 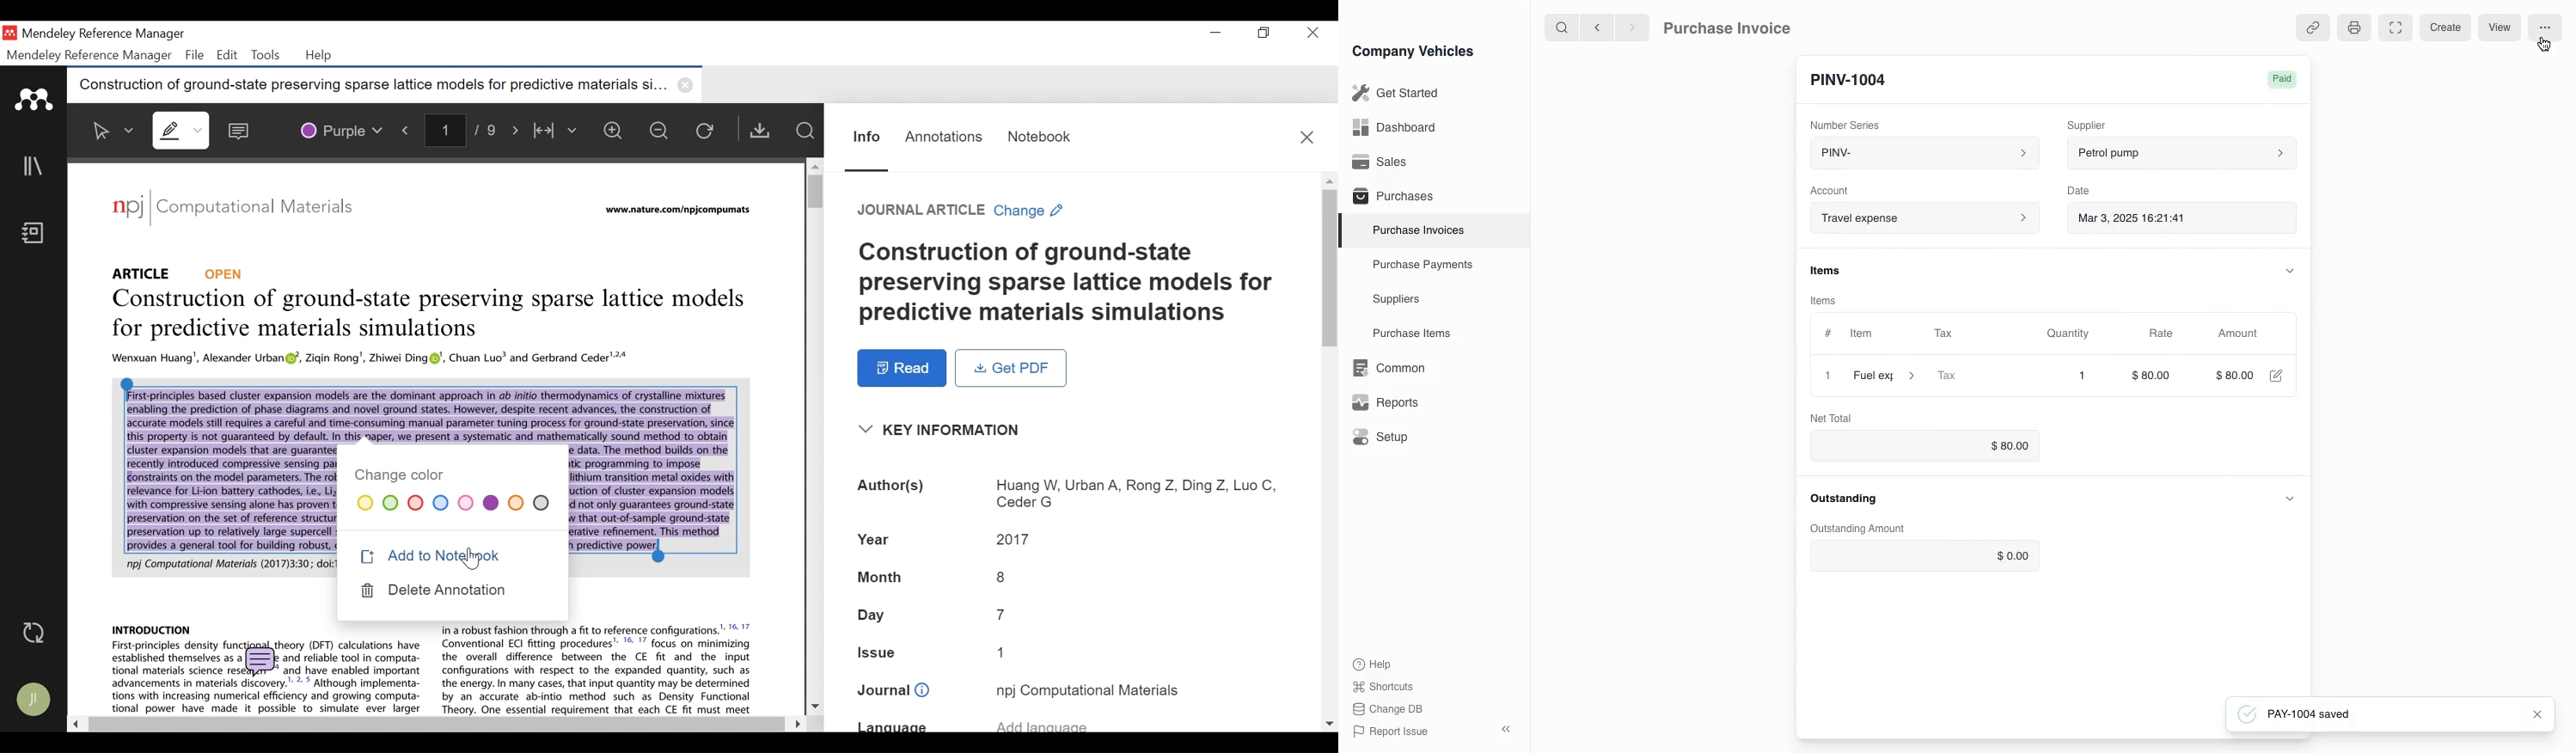 What do you see at coordinates (2447, 29) in the screenshot?
I see `create` at bounding box center [2447, 29].